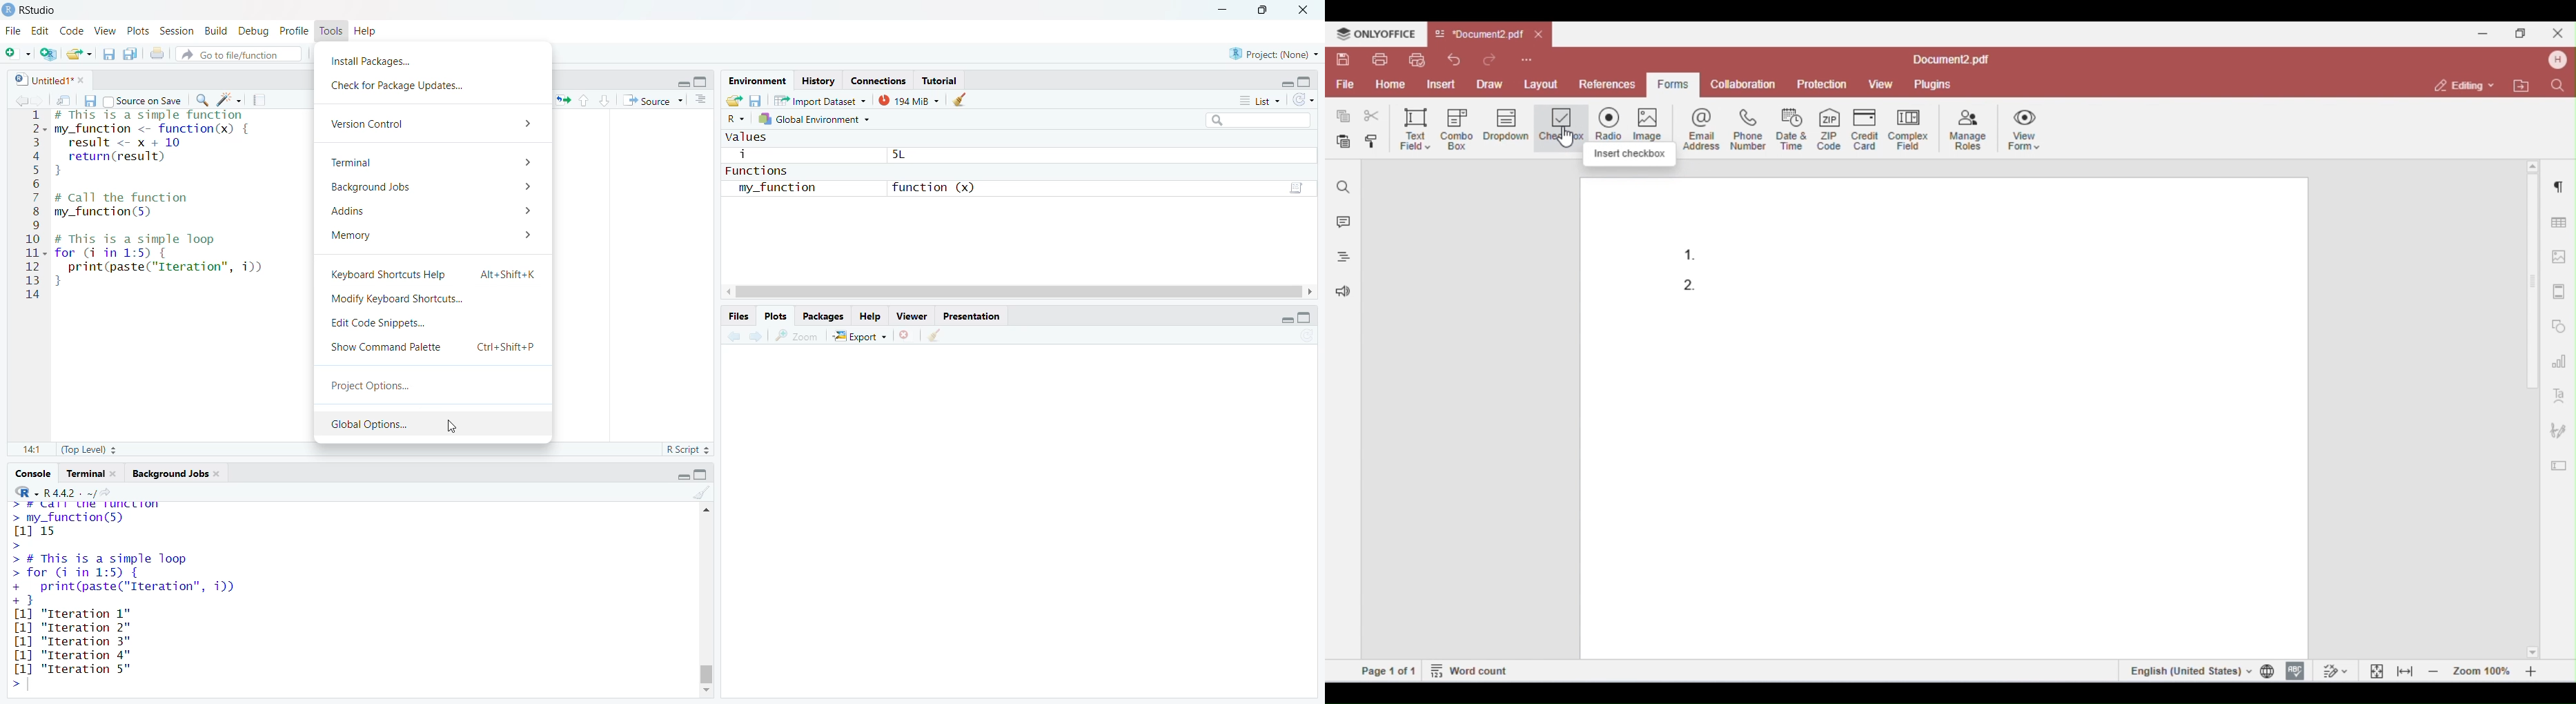  Describe the element at coordinates (736, 120) in the screenshot. I see `language select` at that location.